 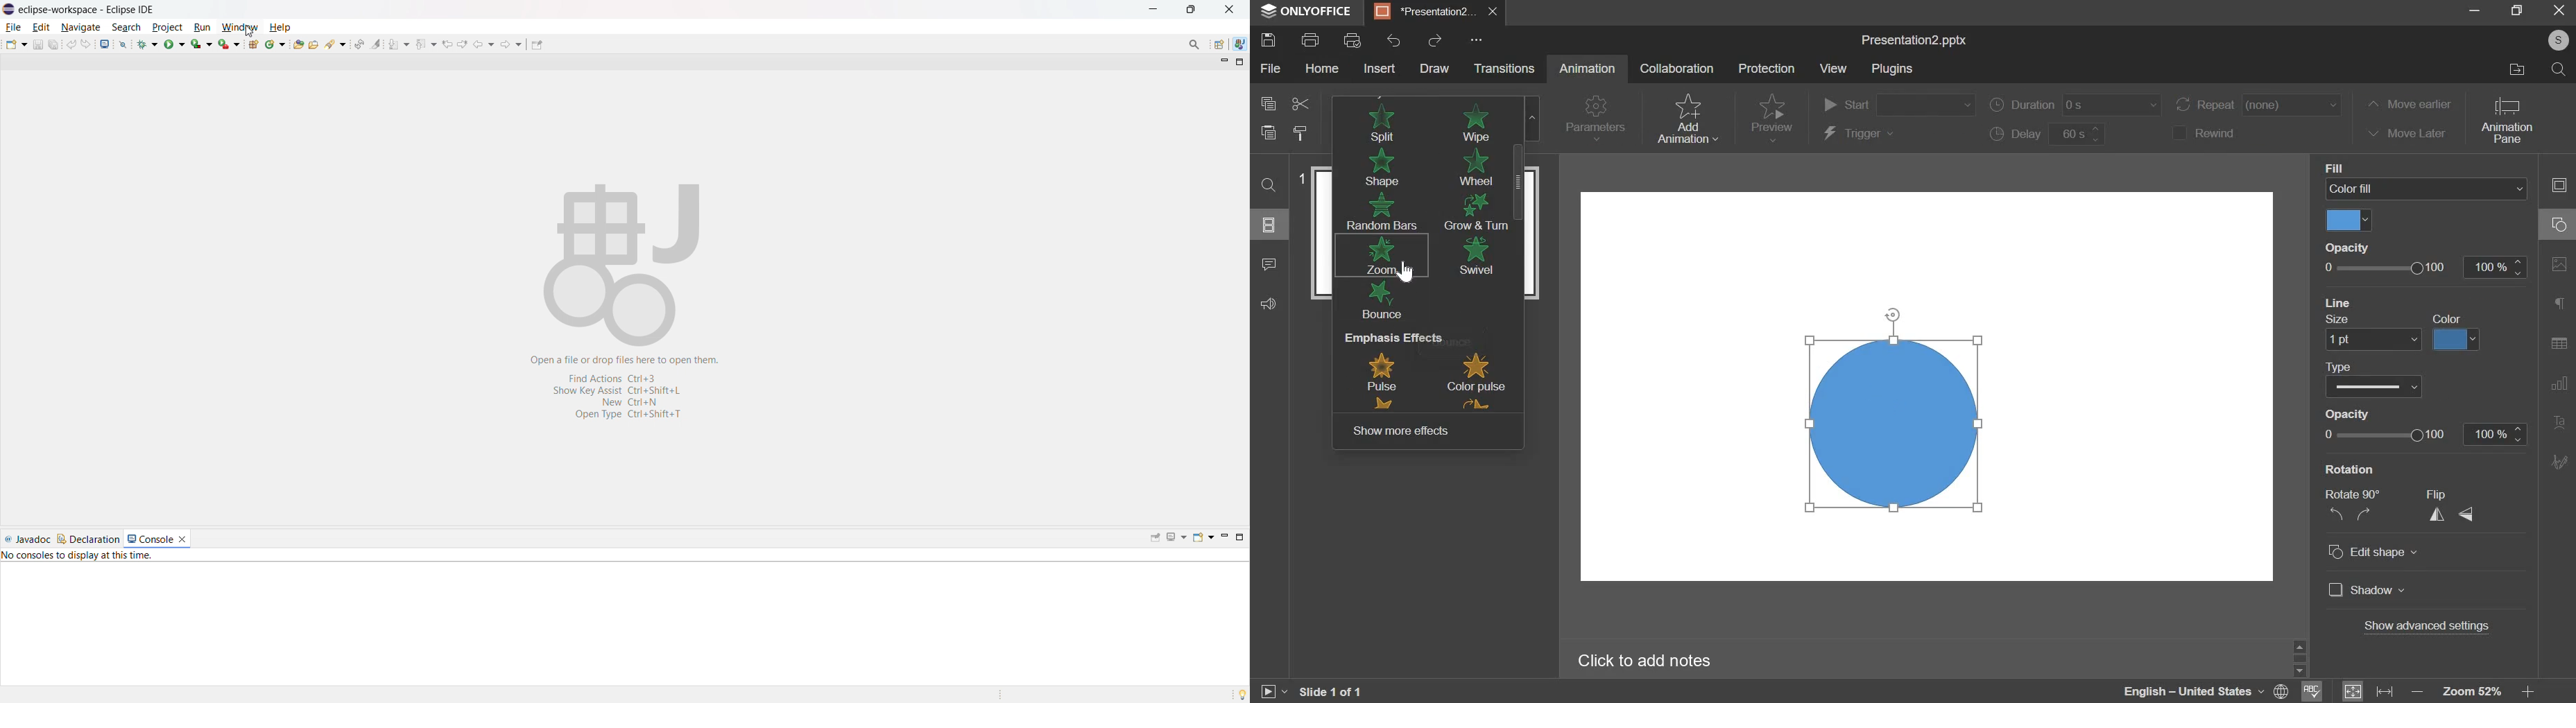 What do you see at coordinates (2425, 433) in the screenshot?
I see `opacity` at bounding box center [2425, 433].